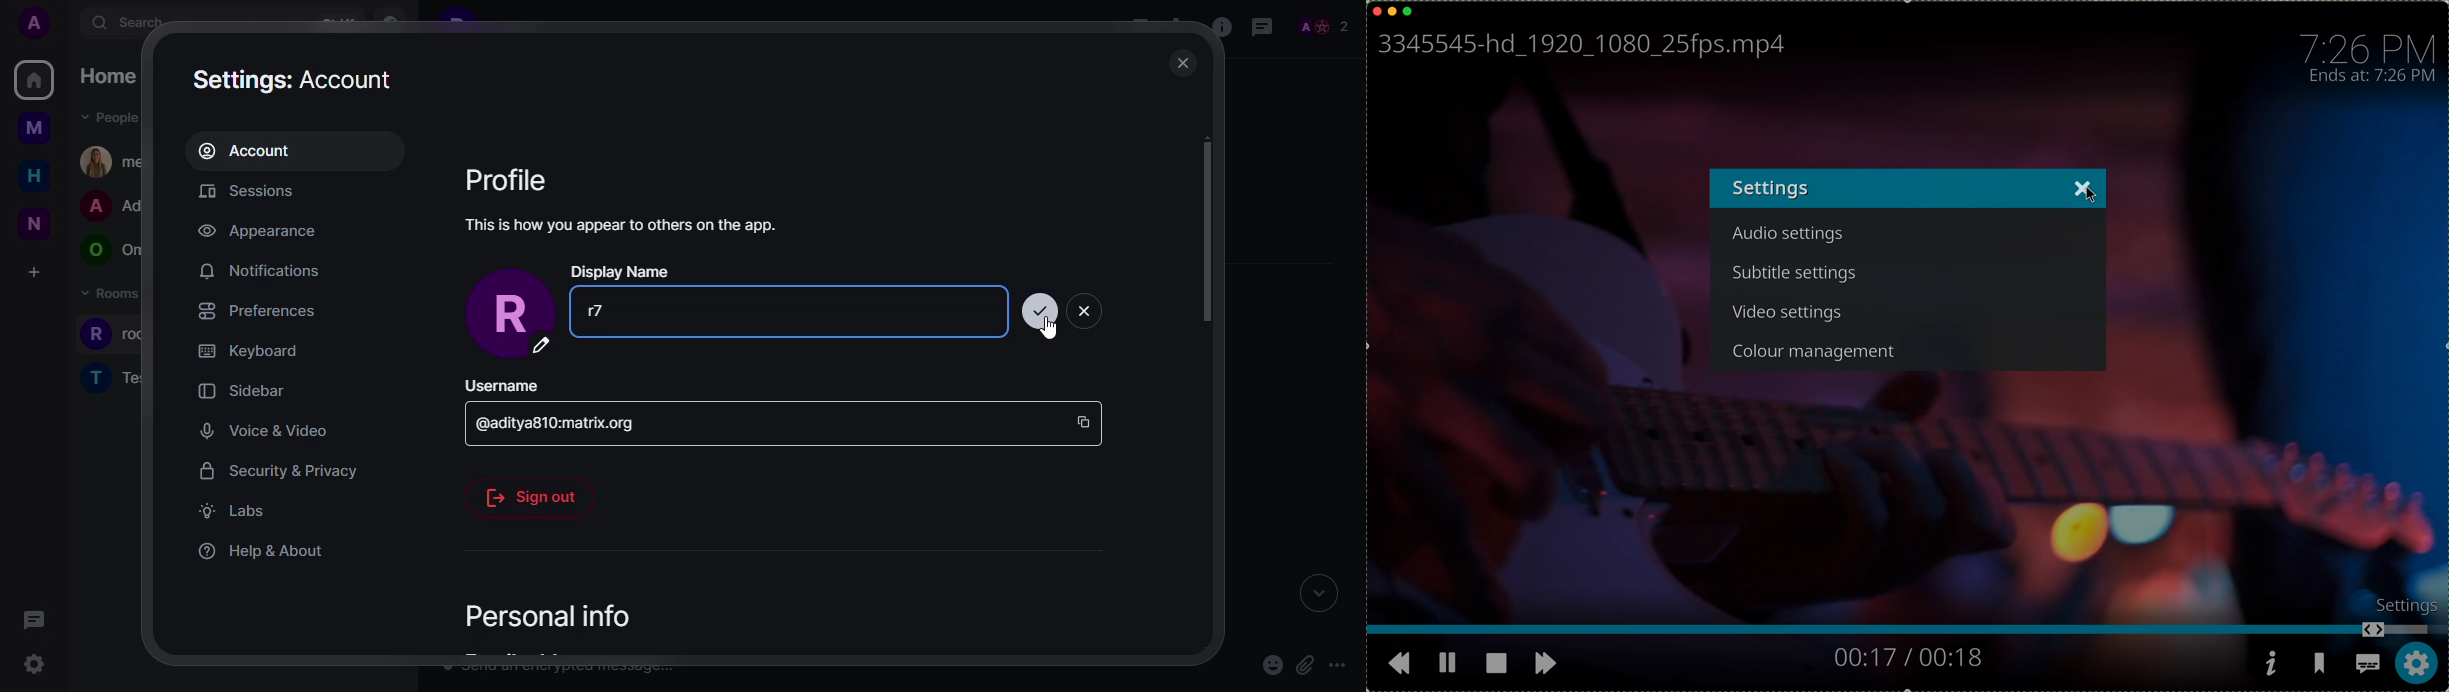 The image size is (2464, 700). Describe the element at coordinates (1907, 657) in the screenshot. I see `seconds` at that location.